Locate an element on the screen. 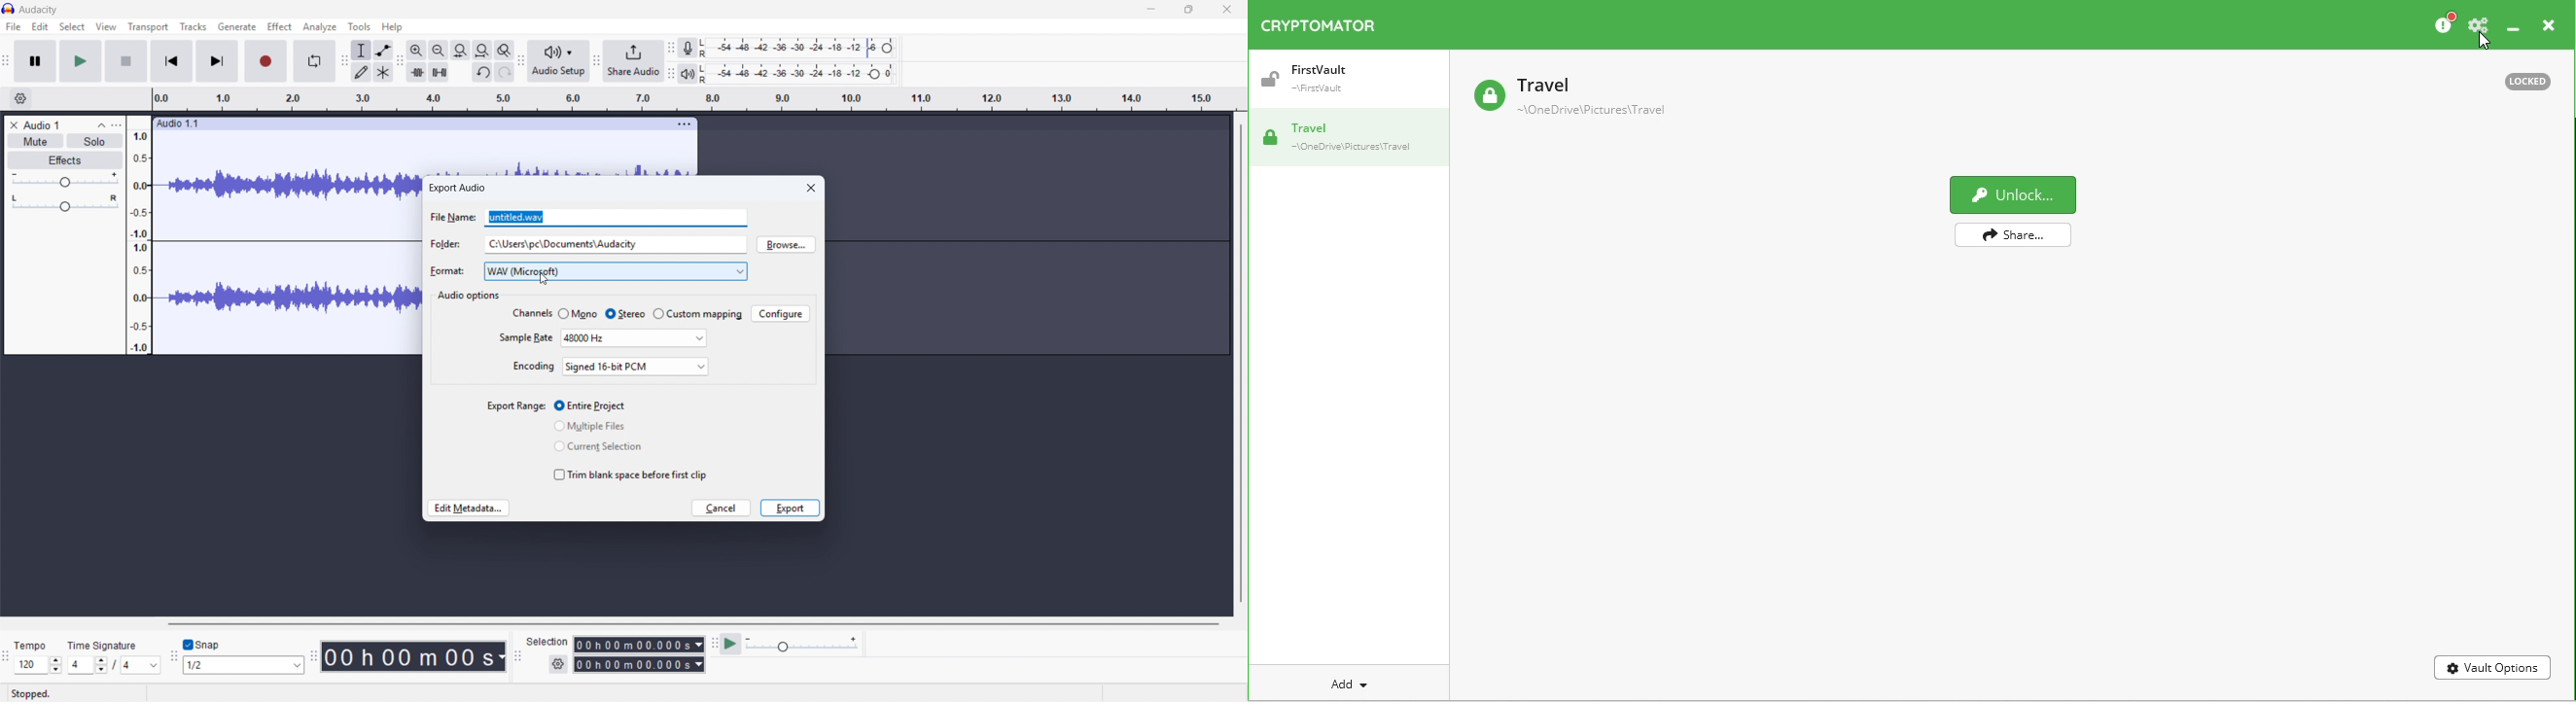 This screenshot has width=2576, height=728. Audio setup toolbar  is located at coordinates (521, 62).